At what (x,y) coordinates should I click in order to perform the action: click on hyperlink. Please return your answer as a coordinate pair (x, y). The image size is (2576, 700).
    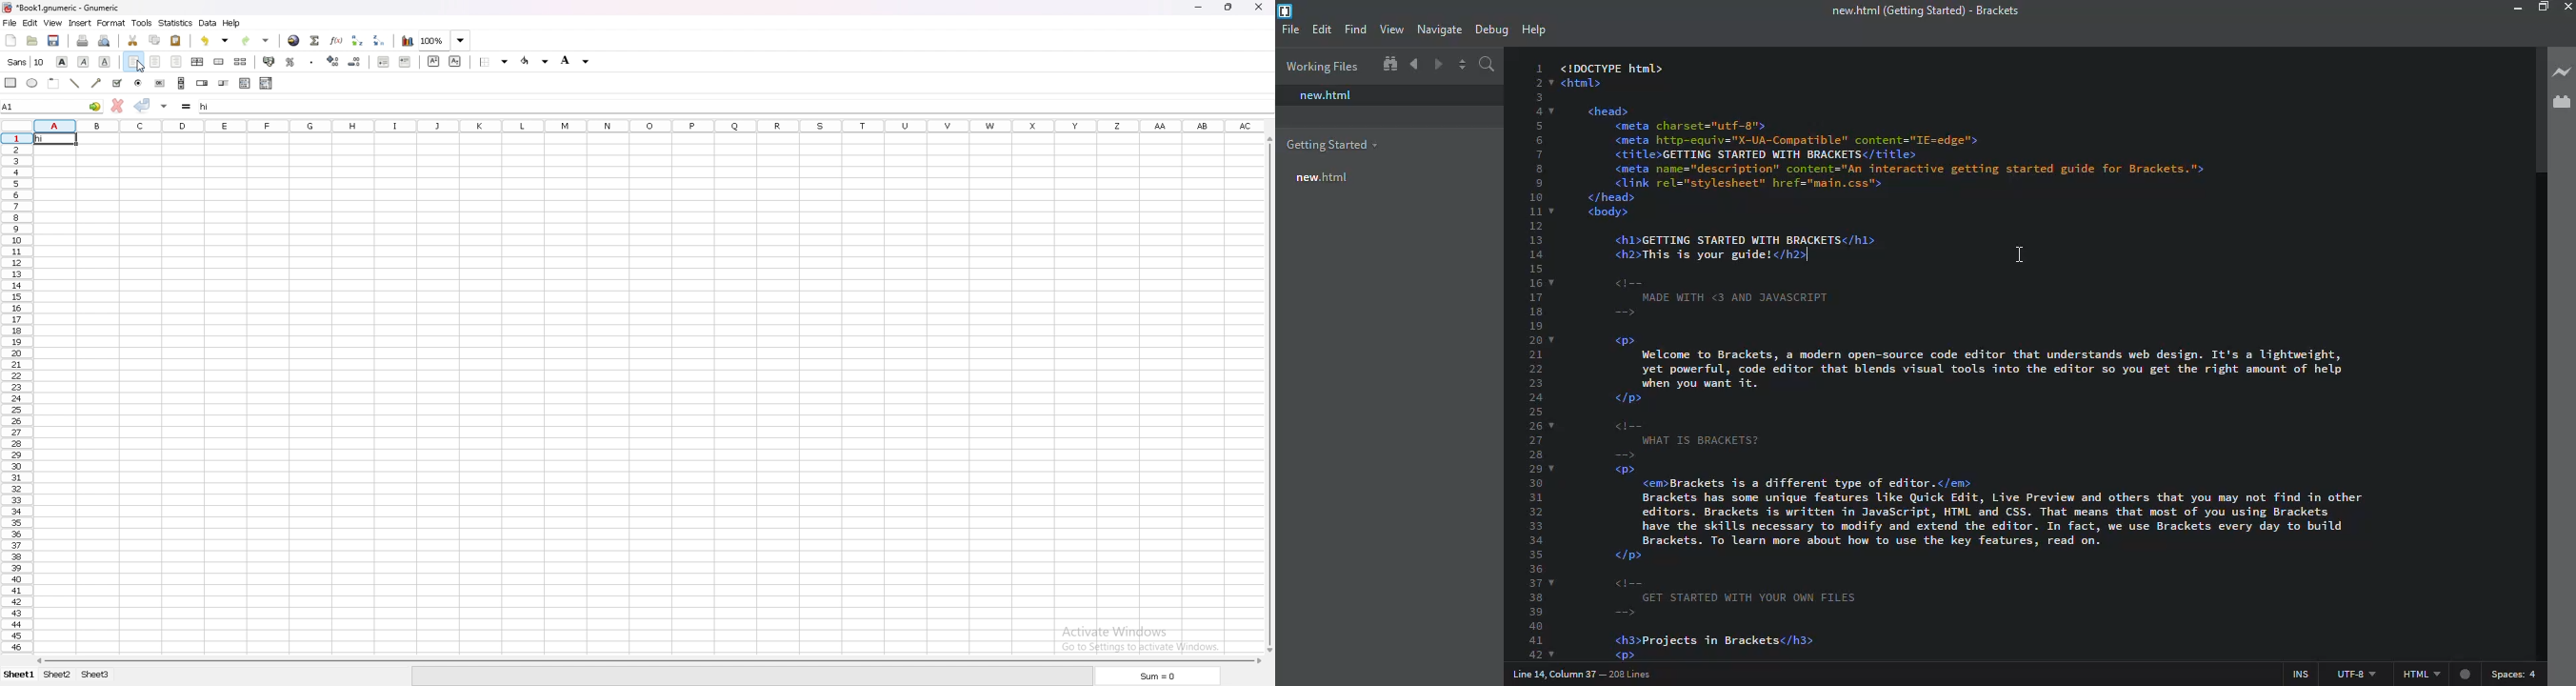
    Looking at the image, I should click on (293, 41).